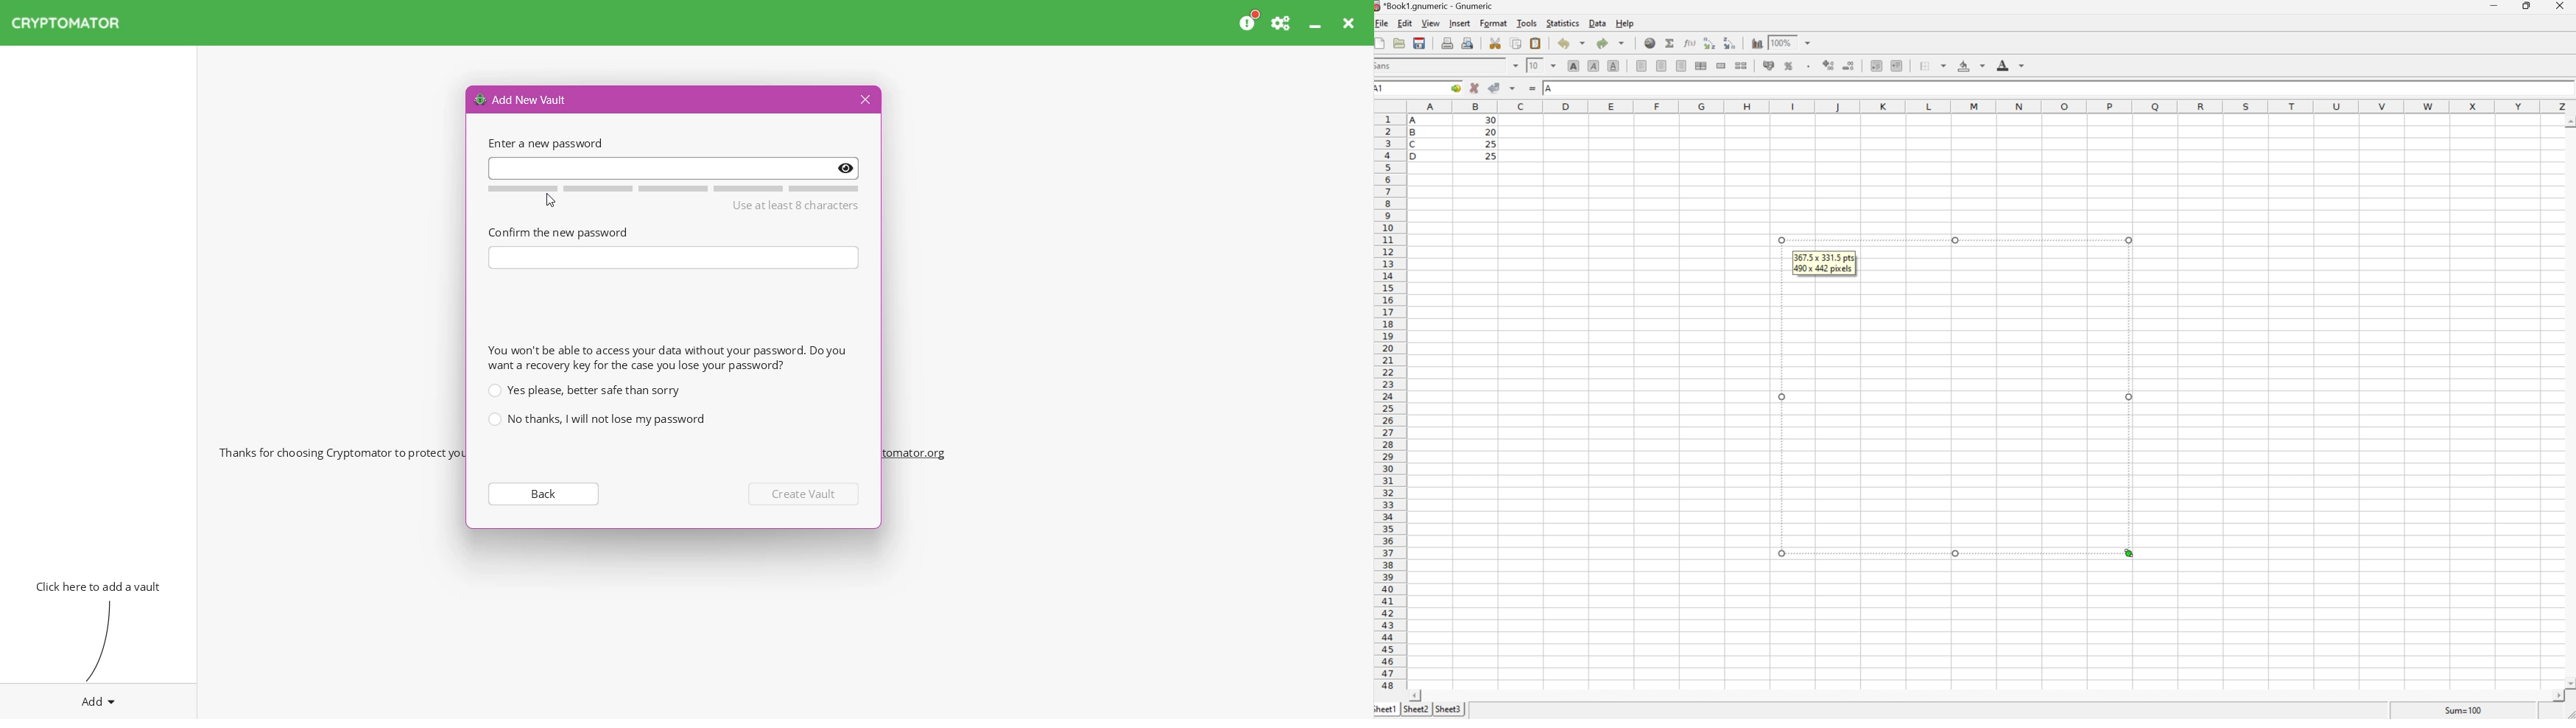 The image size is (2576, 728). I want to click on Print the current file, so click(1447, 43).